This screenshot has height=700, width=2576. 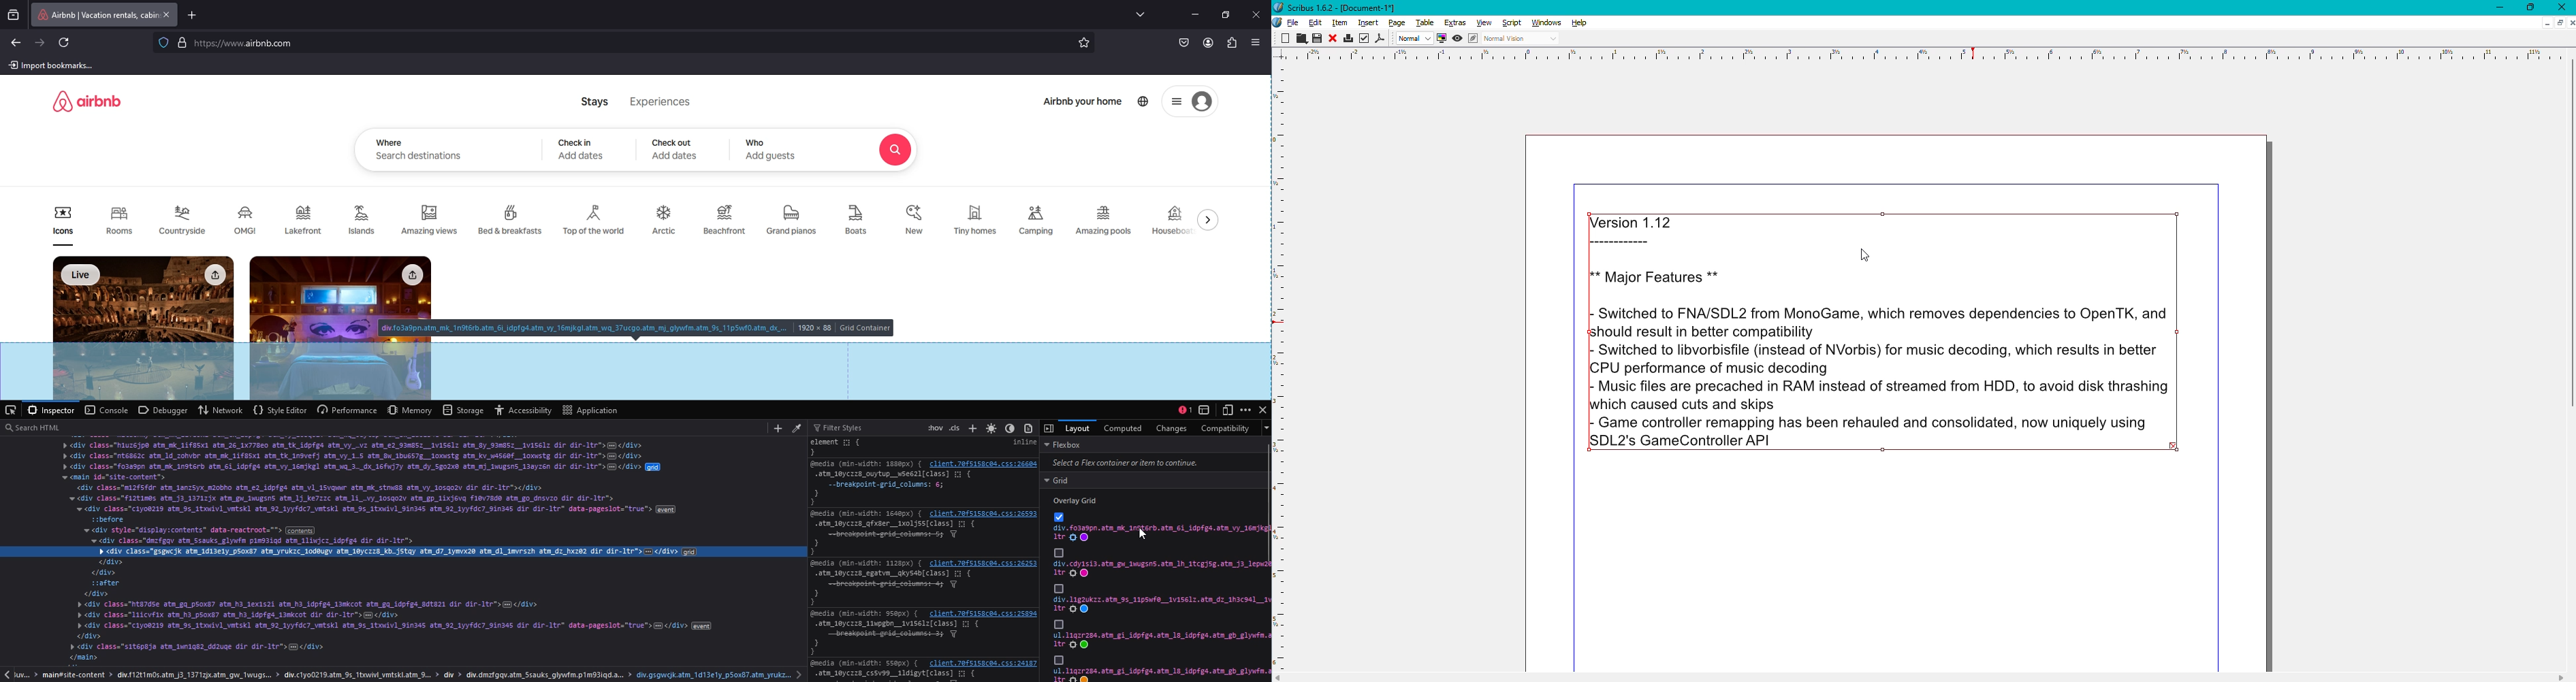 What do you see at coordinates (896, 588) in the screenshot?
I see `elements` at bounding box center [896, 588].